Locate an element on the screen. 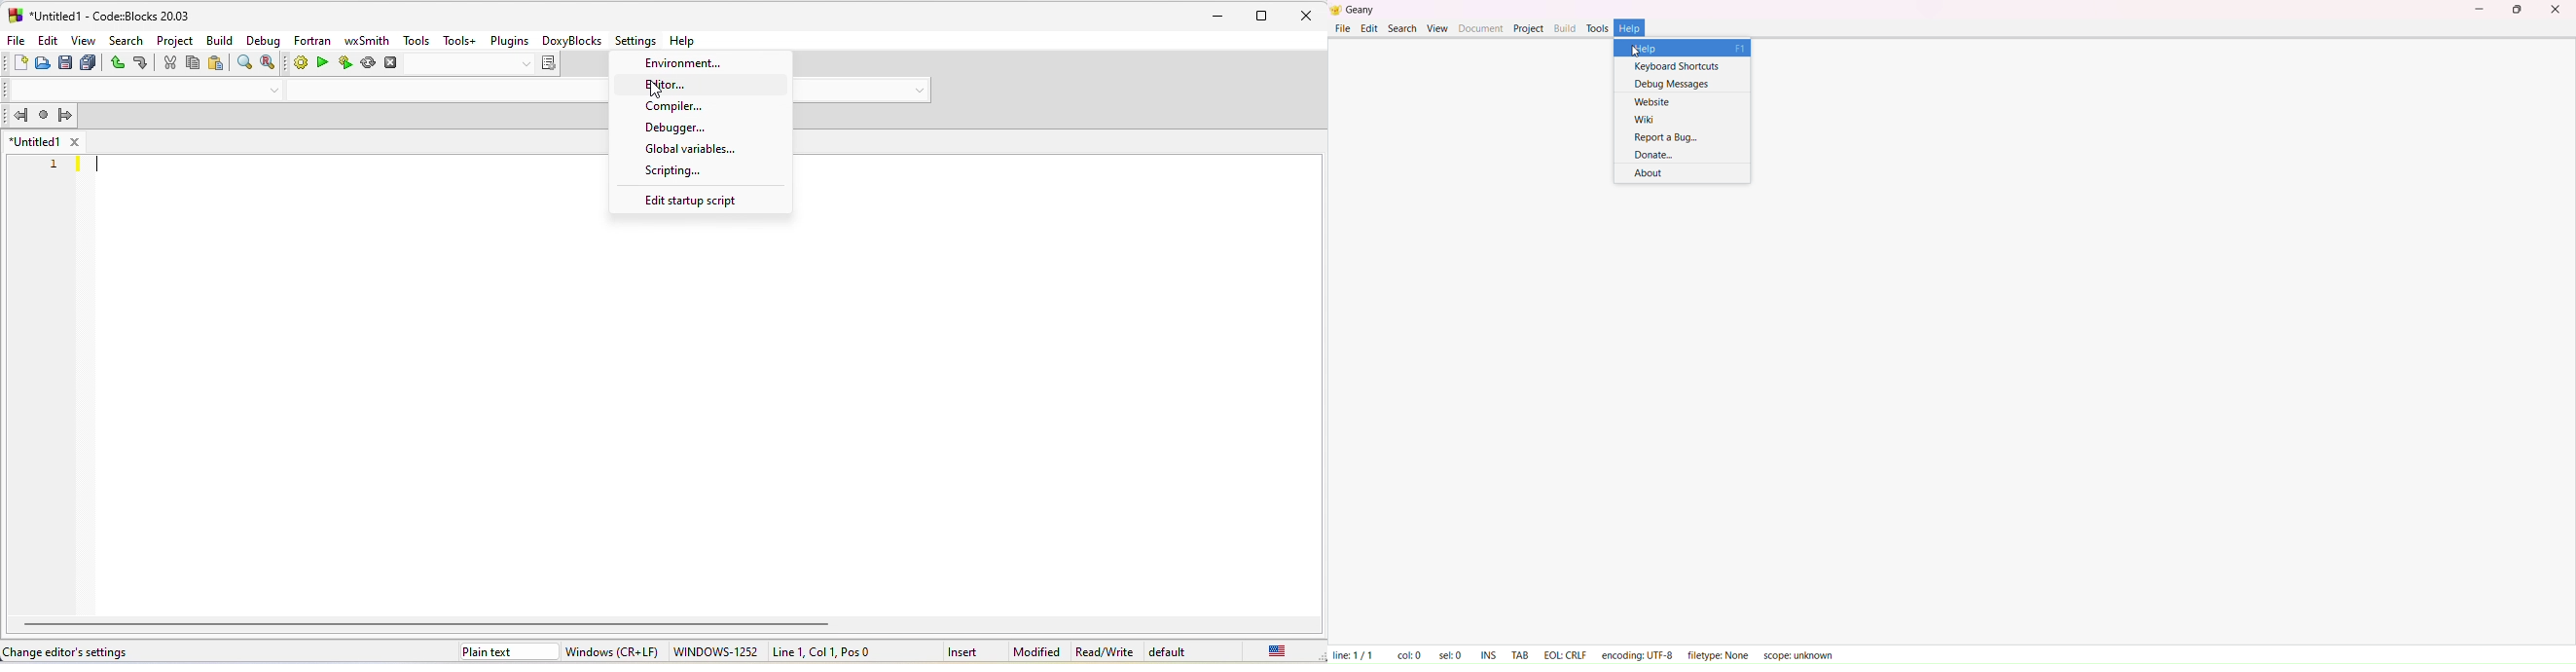  tools is located at coordinates (416, 40).